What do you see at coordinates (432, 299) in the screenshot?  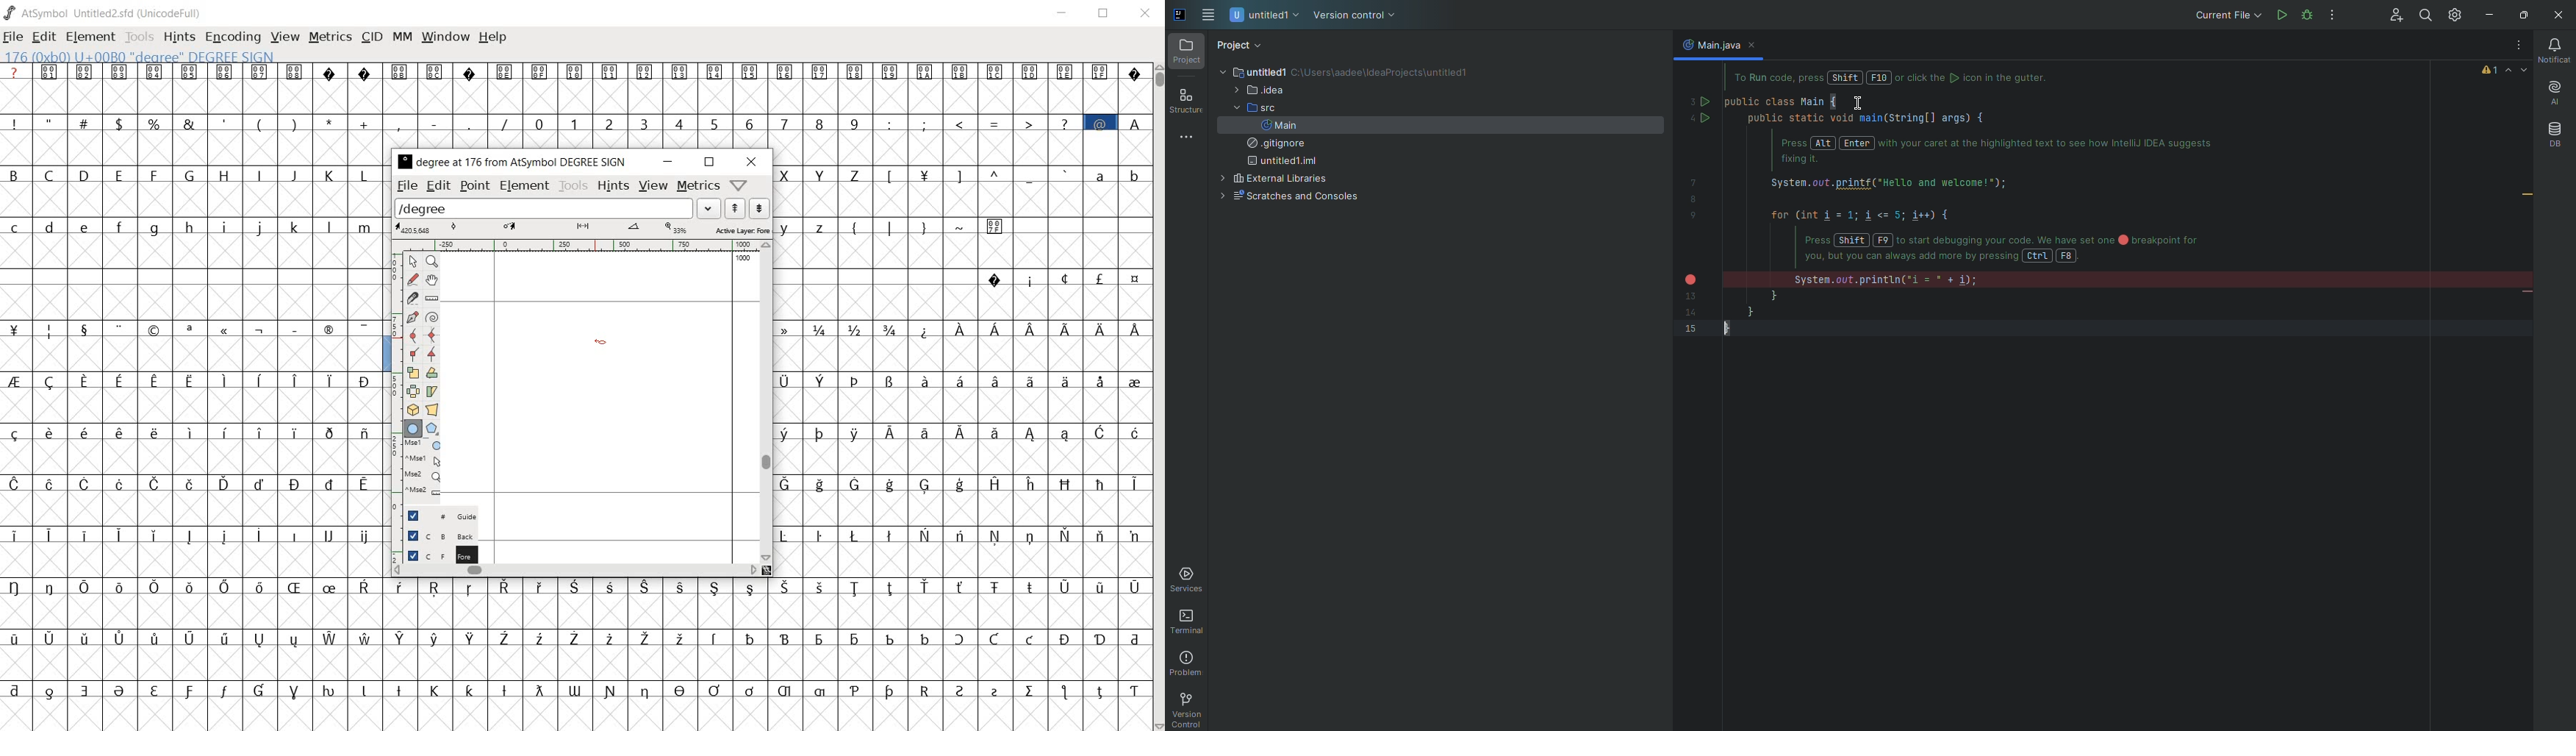 I see `measure a distance, angle between points` at bounding box center [432, 299].